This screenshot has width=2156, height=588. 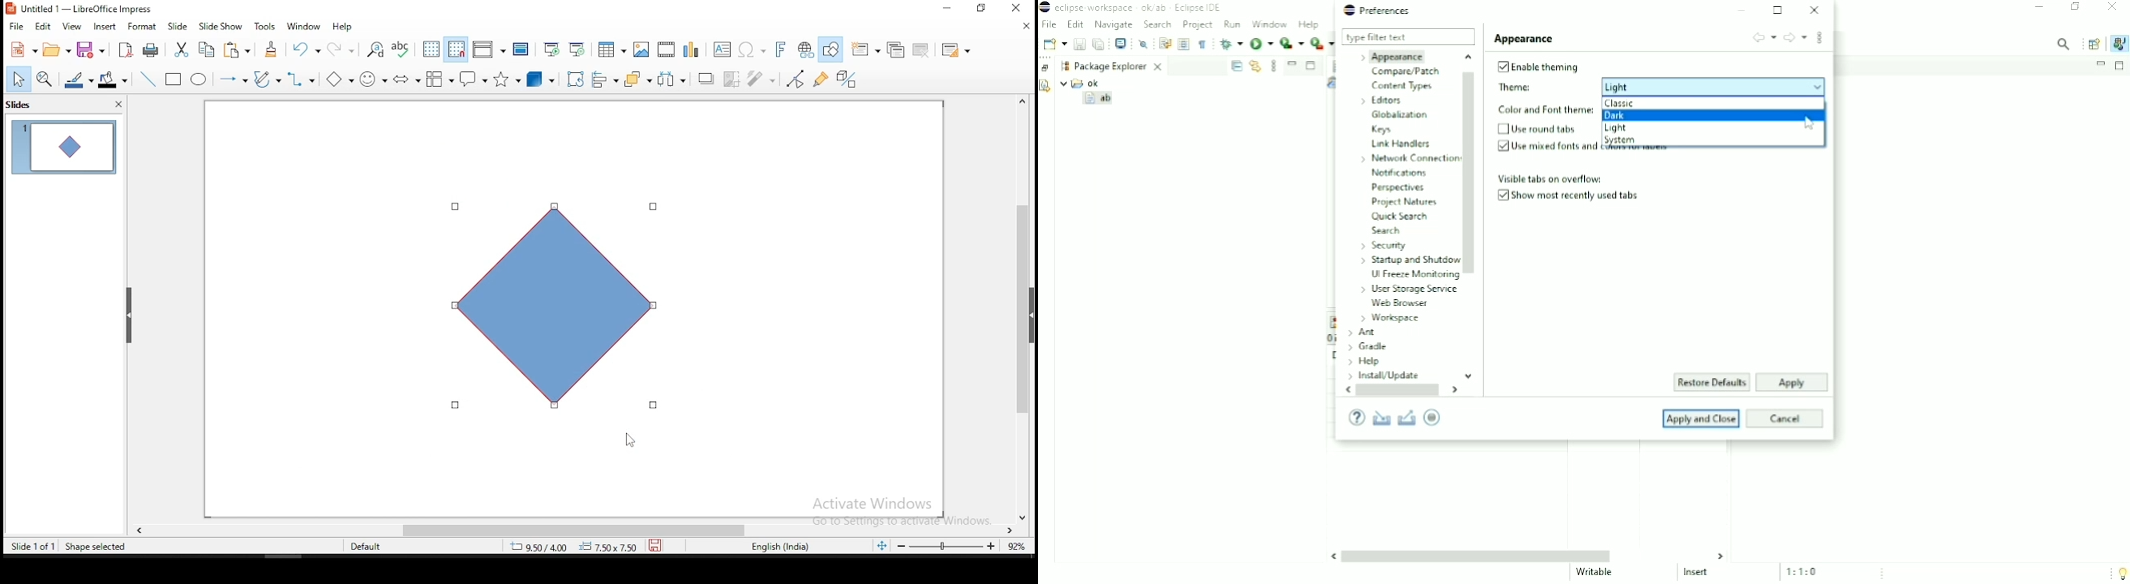 I want to click on copy, so click(x=208, y=49).